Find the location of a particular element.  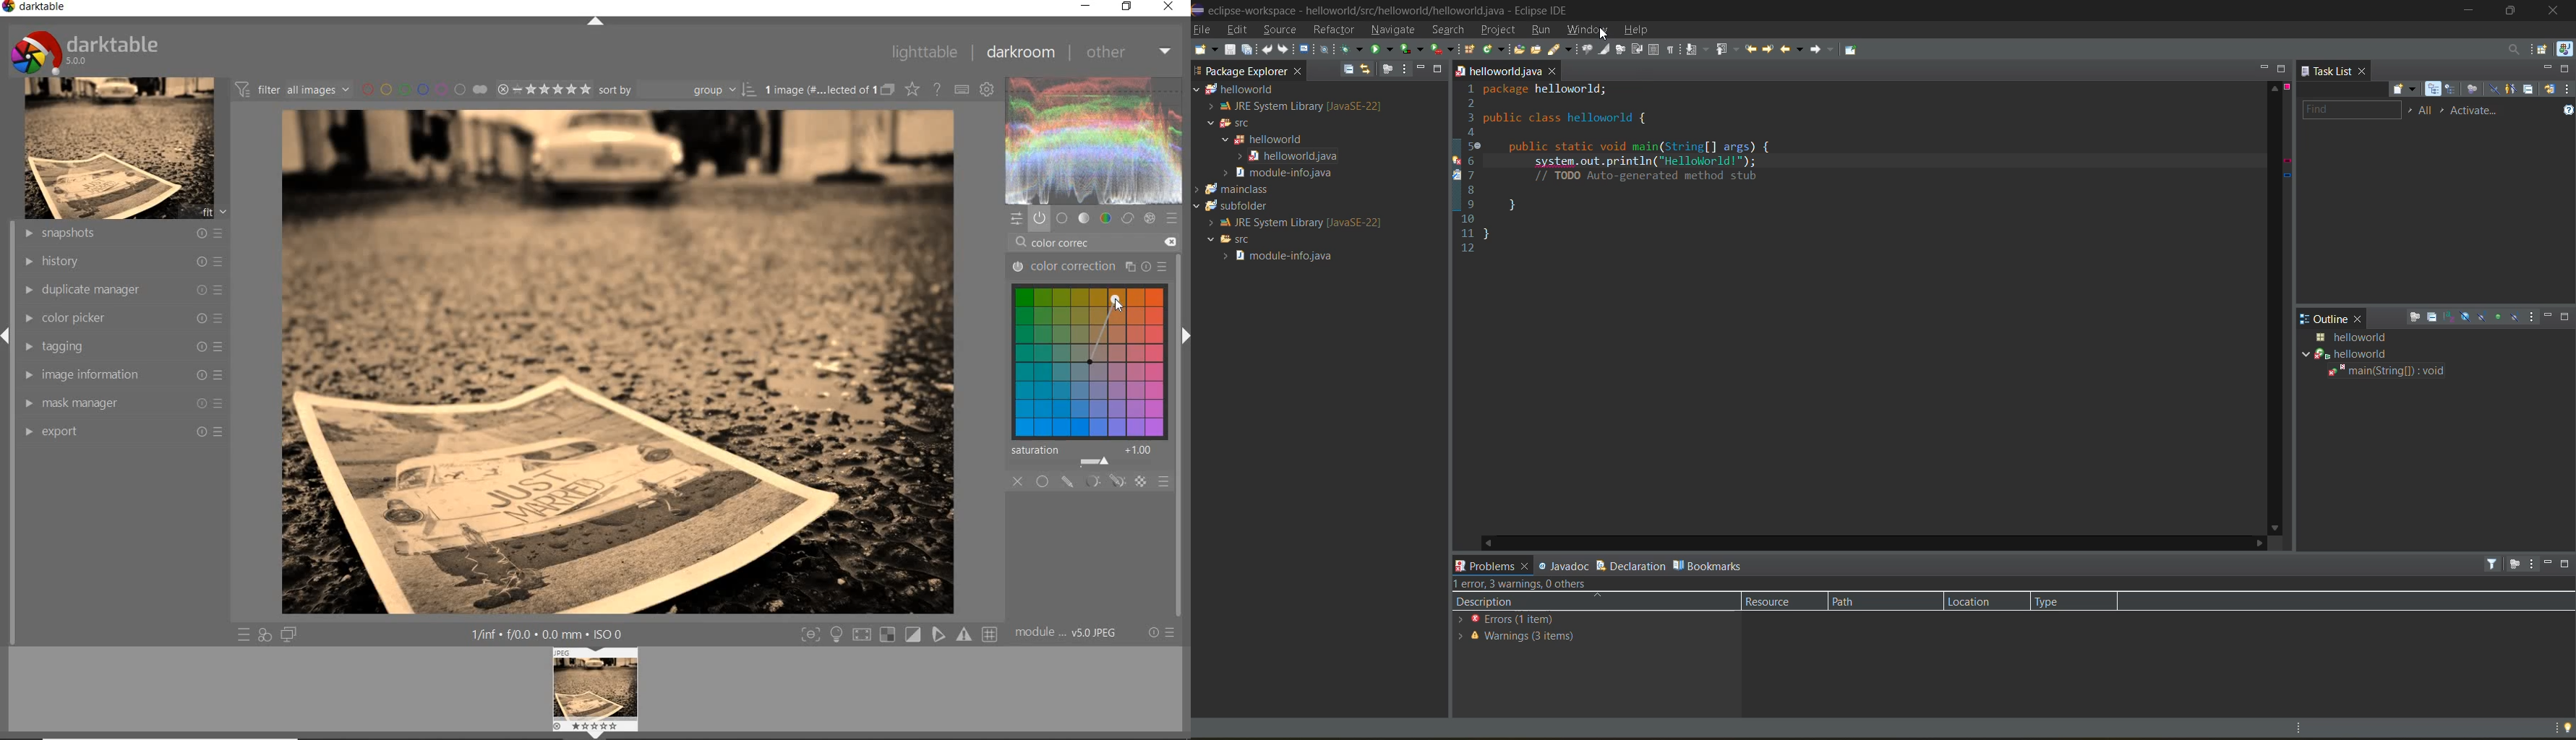

tagging is located at coordinates (121, 349).